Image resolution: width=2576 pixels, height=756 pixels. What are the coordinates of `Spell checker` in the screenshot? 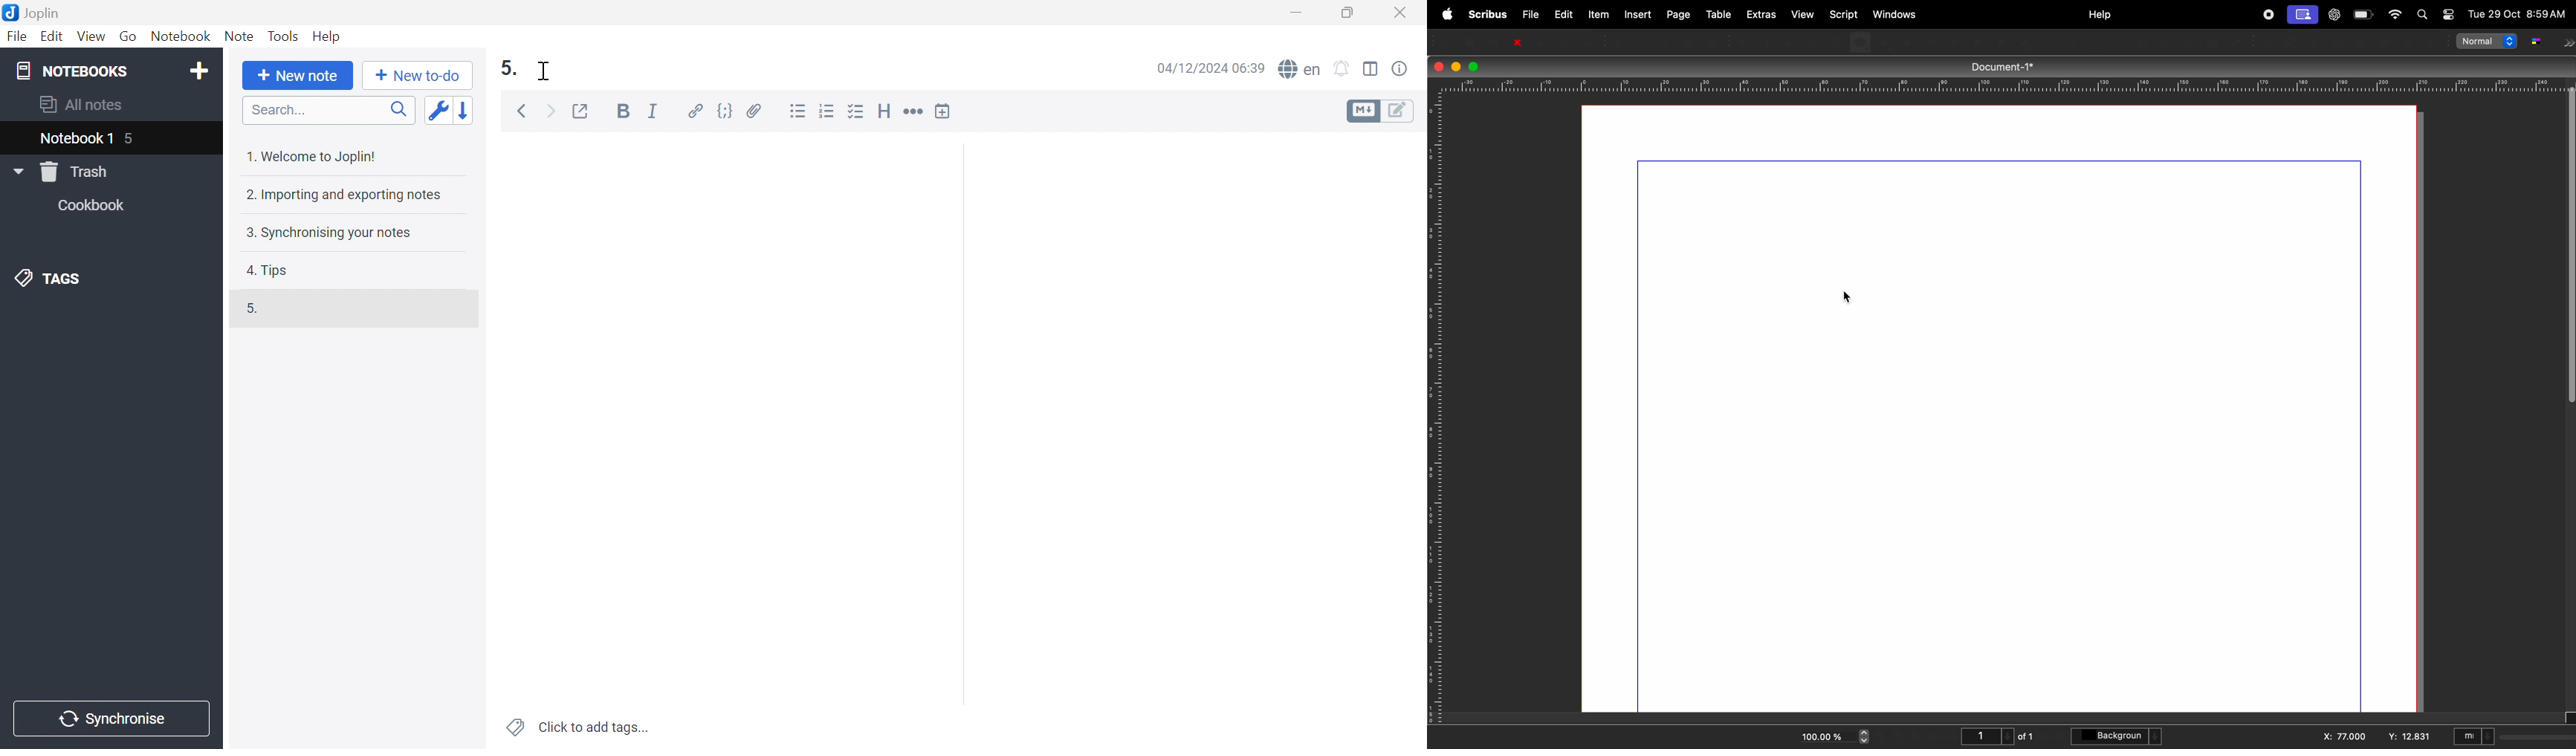 It's located at (1300, 68).